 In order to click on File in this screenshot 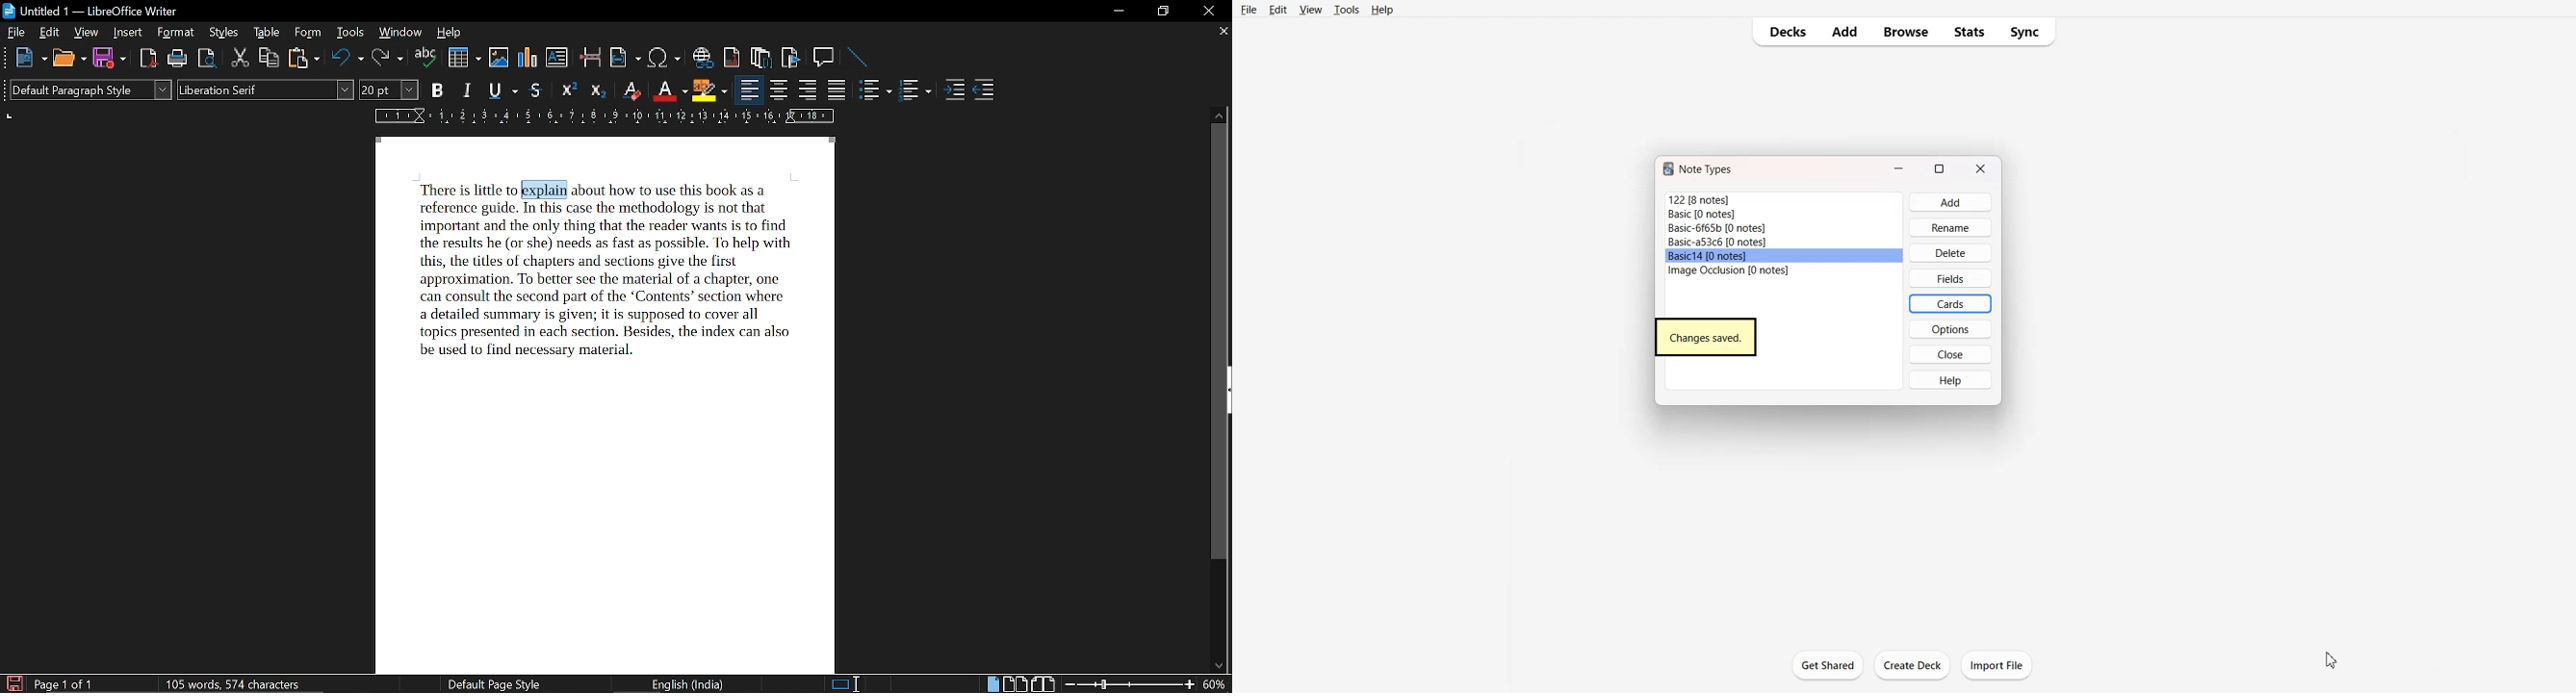, I will do `click(1785, 242)`.